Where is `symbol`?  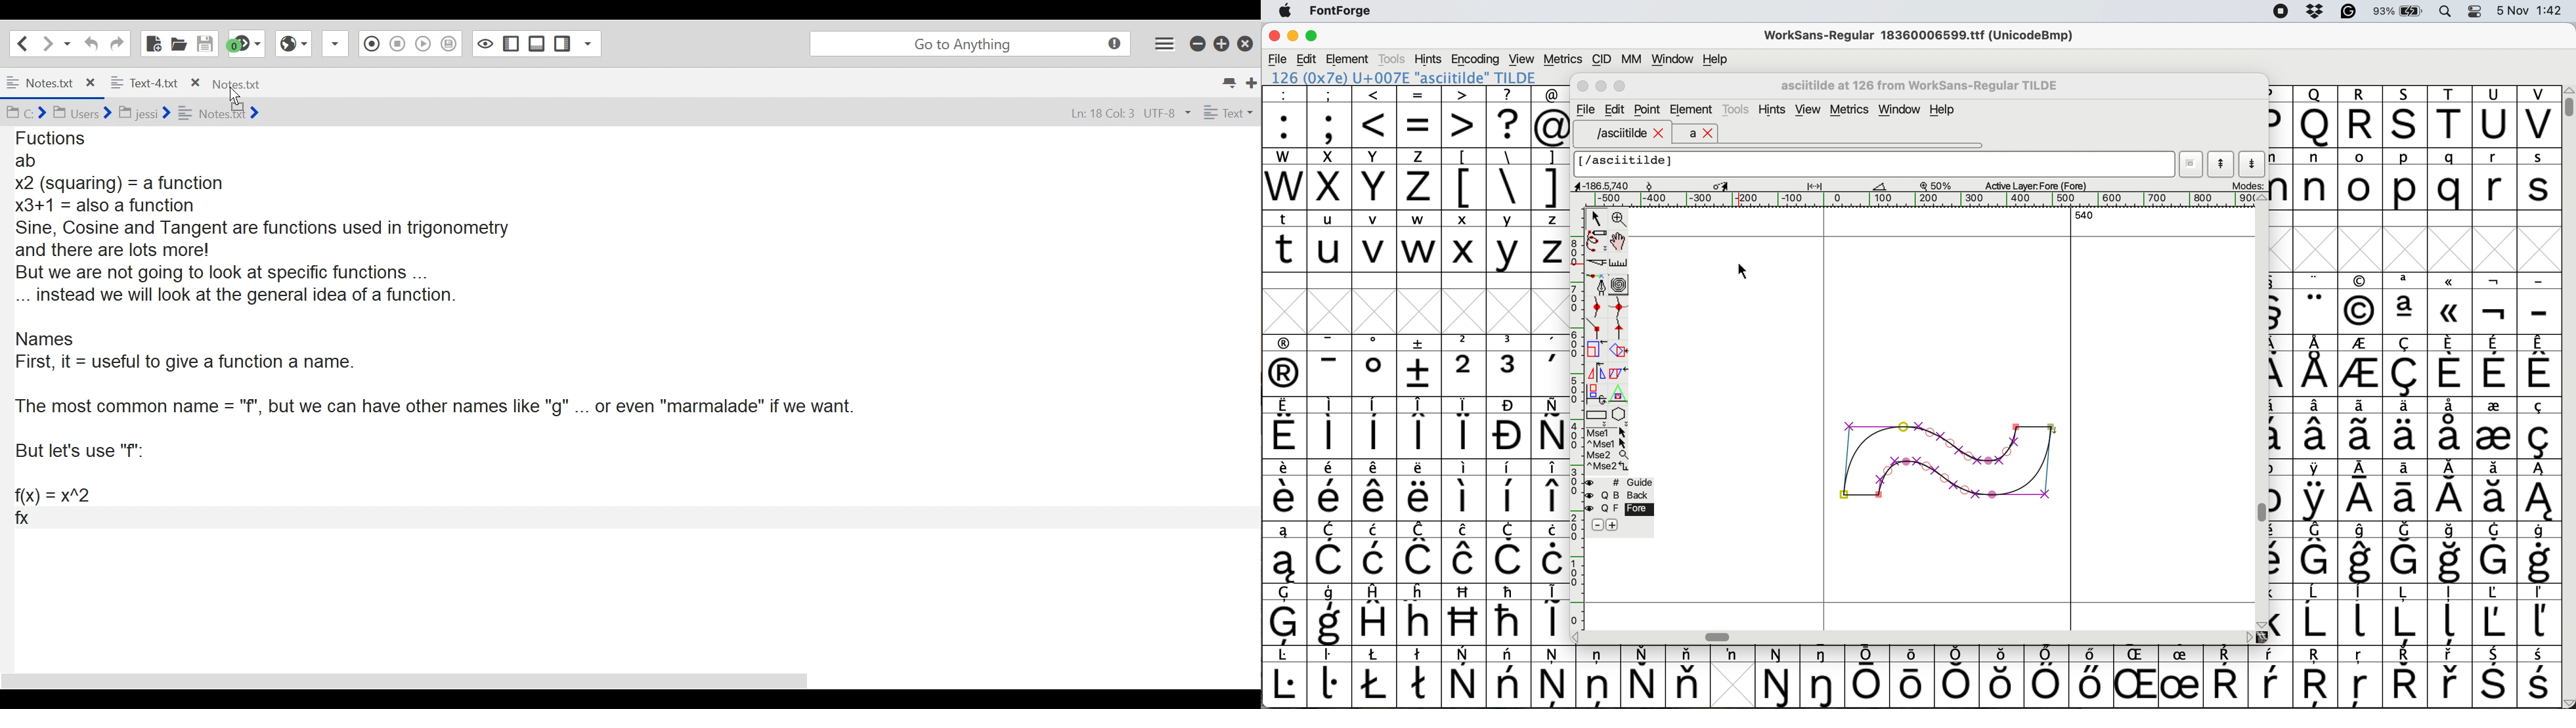
symbol is located at coordinates (1959, 676).